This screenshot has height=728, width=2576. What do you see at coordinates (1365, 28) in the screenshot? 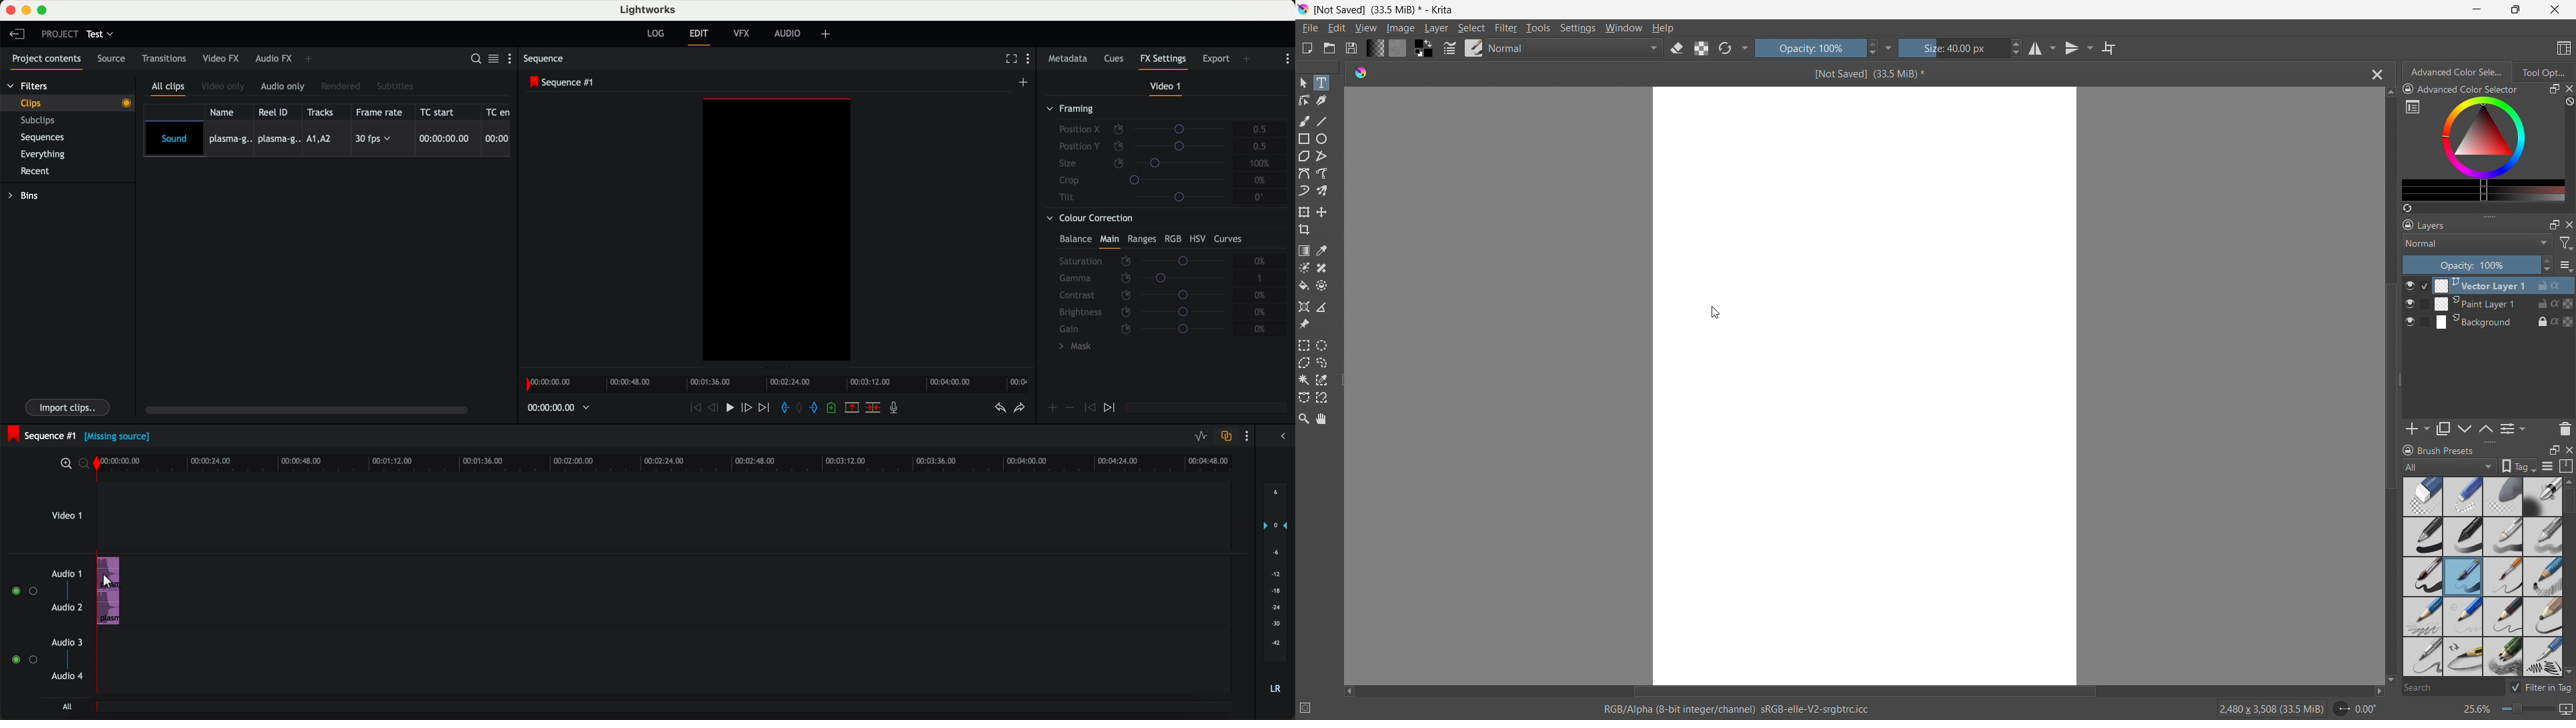
I see `view` at bounding box center [1365, 28].